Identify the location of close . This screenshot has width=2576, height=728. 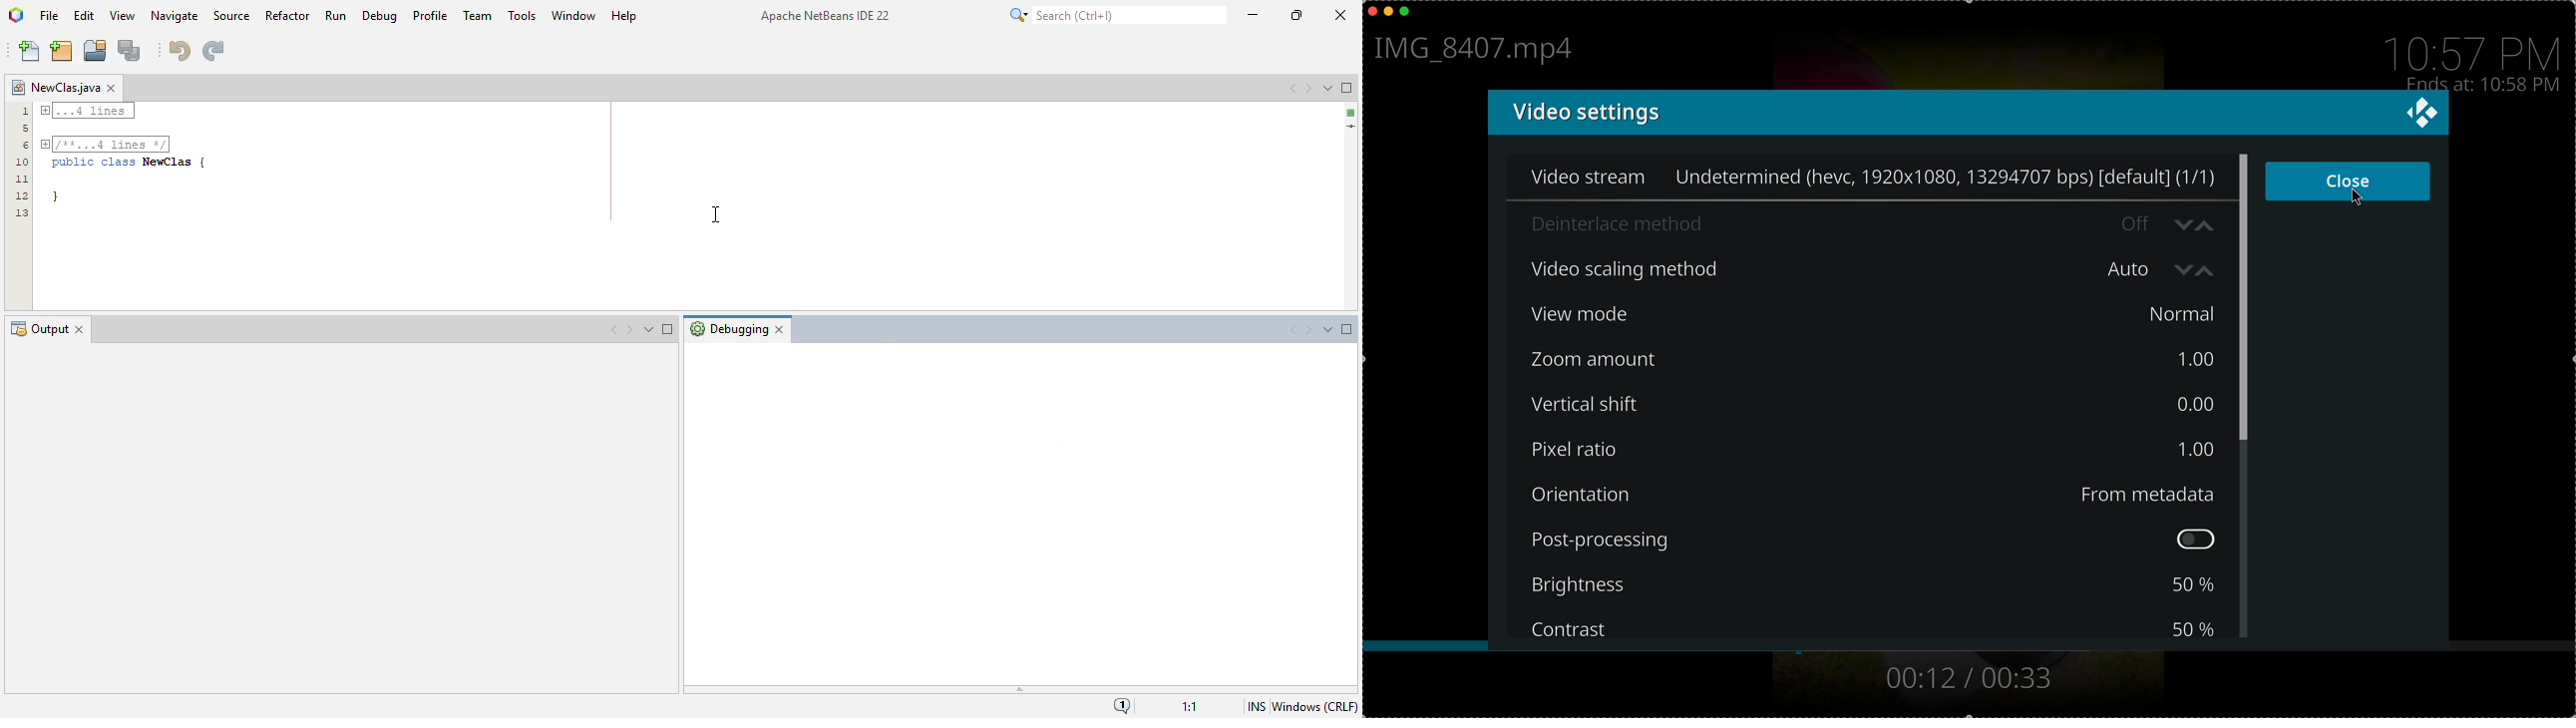
(1370, 10).